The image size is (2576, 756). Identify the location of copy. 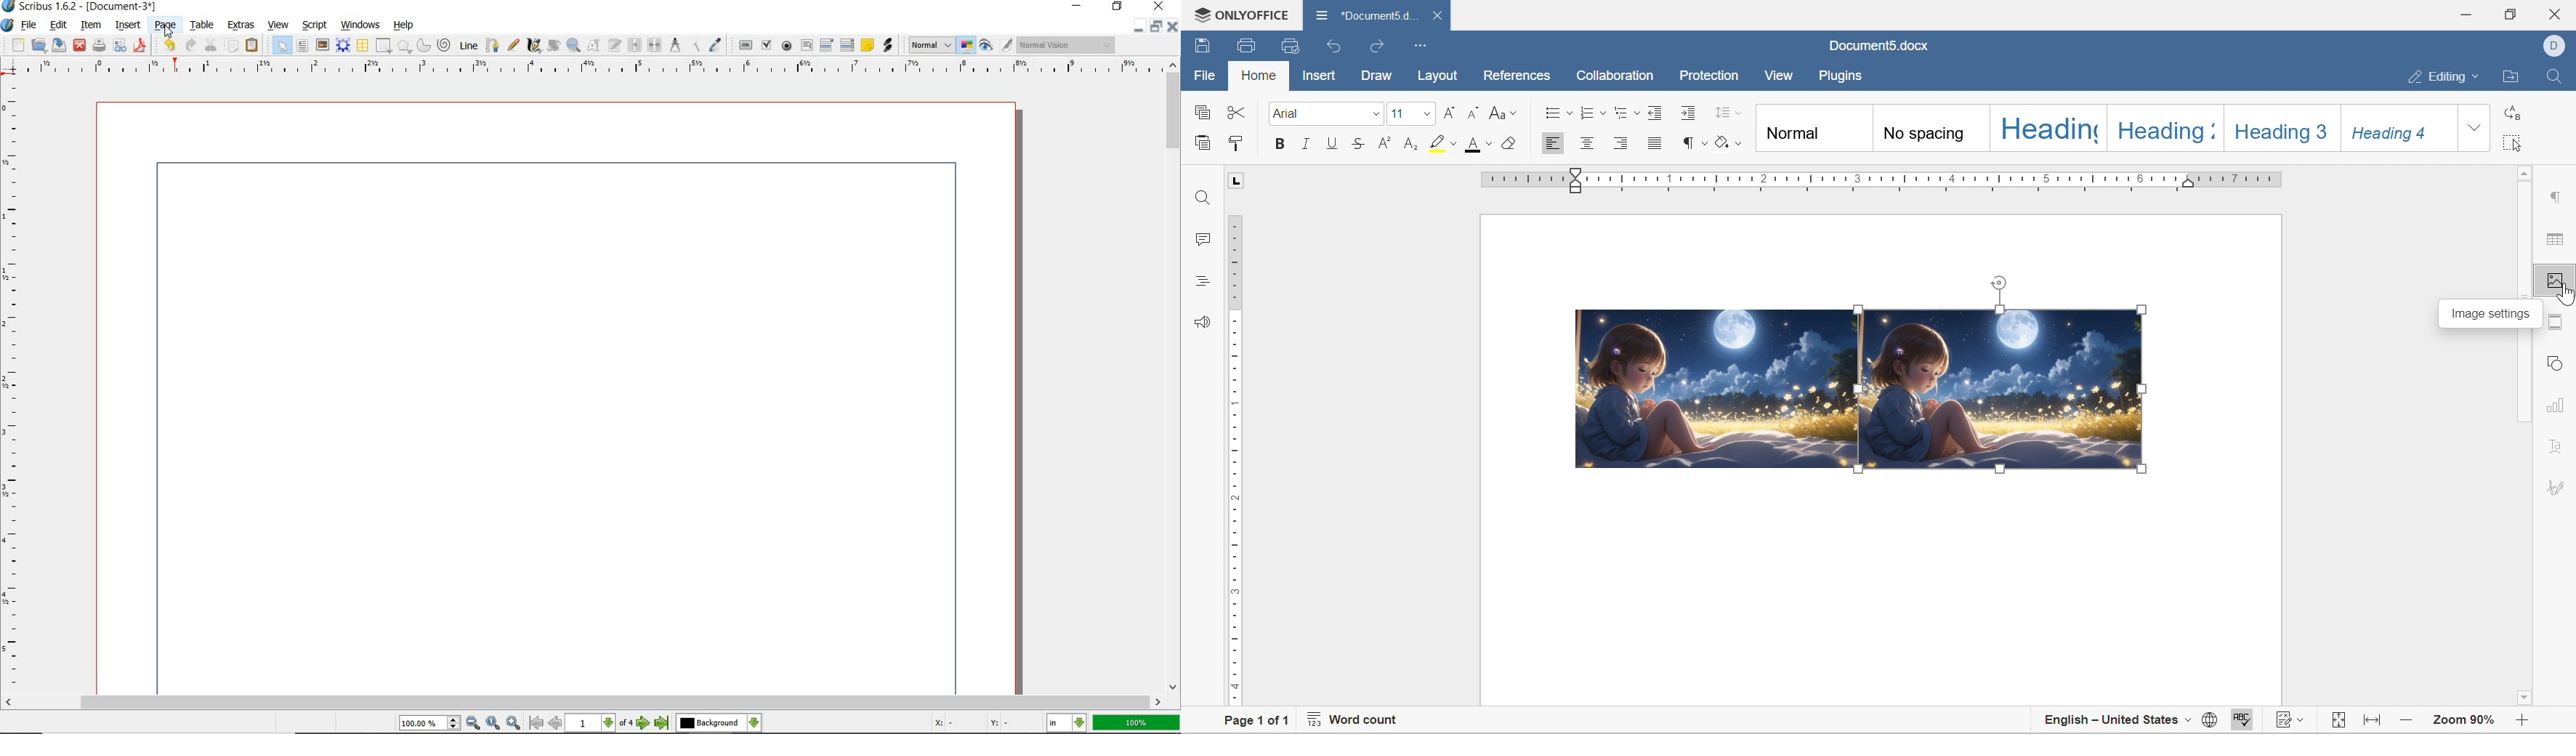
(1201, 112).